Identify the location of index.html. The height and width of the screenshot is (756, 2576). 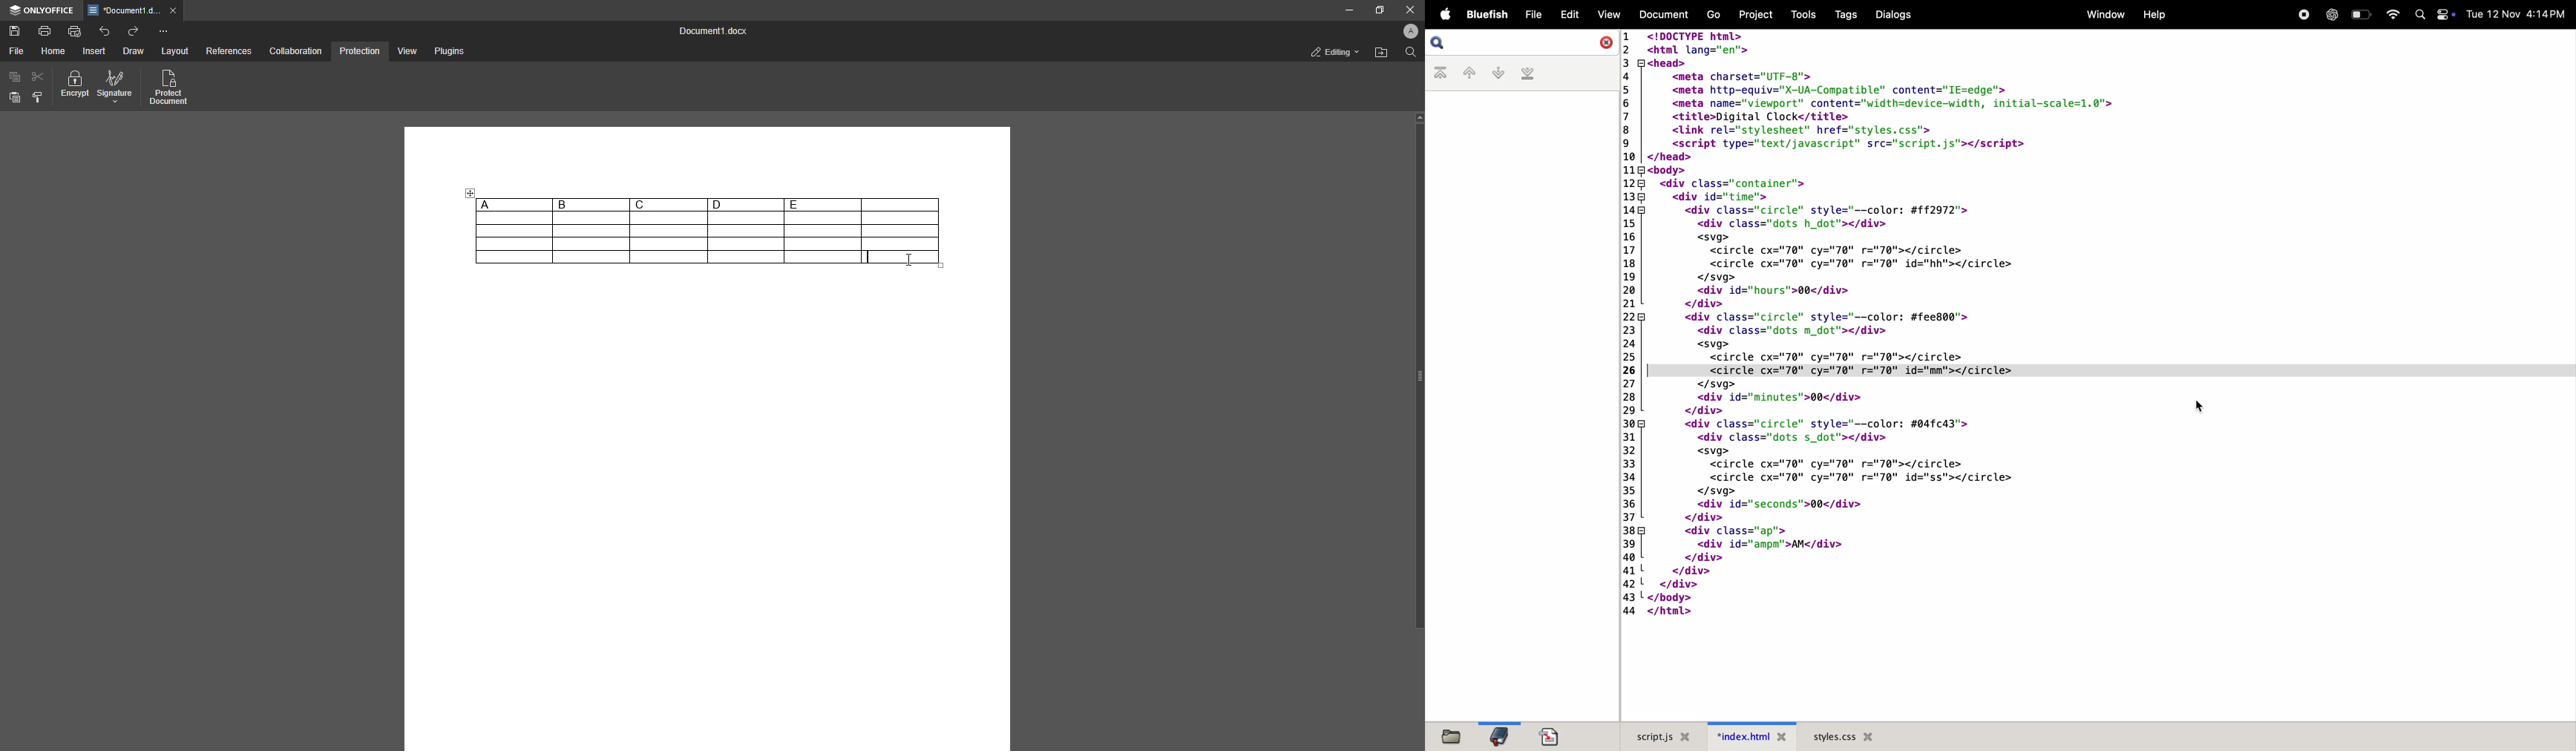
(1754, 737).